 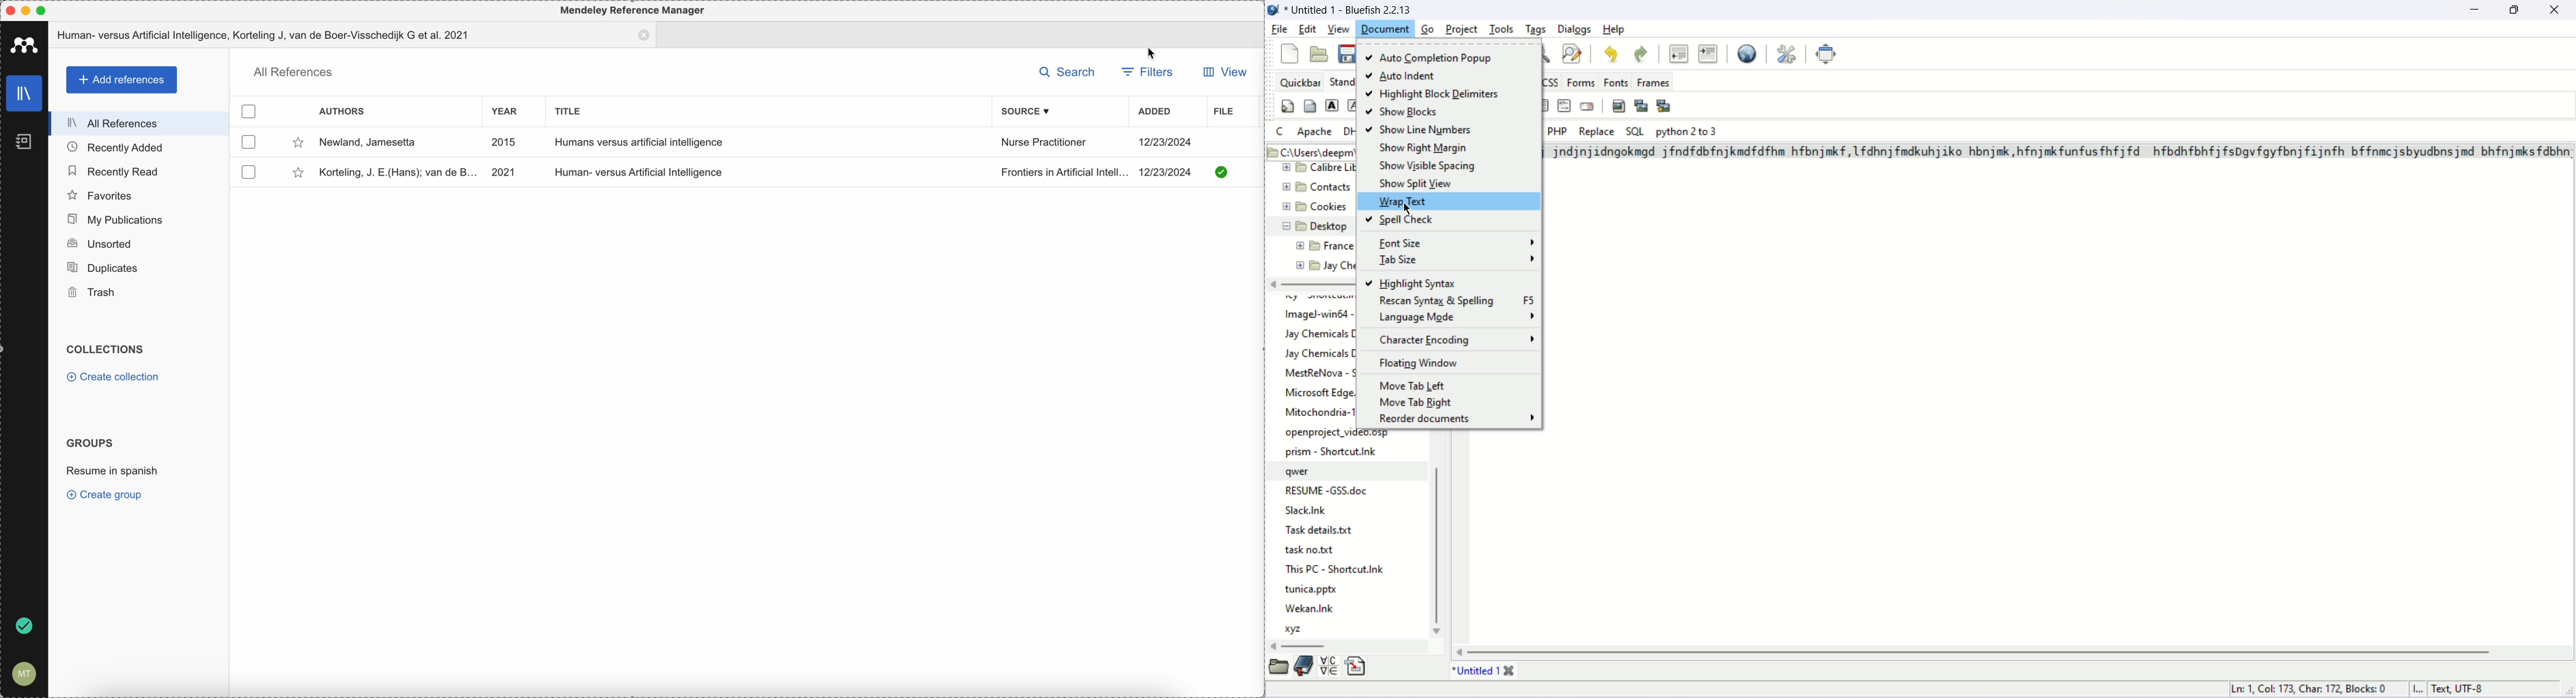 What do you see at coordinates (1457, 261) in the screenshot?
I see `tab size` at bounding box center [1457, 261].